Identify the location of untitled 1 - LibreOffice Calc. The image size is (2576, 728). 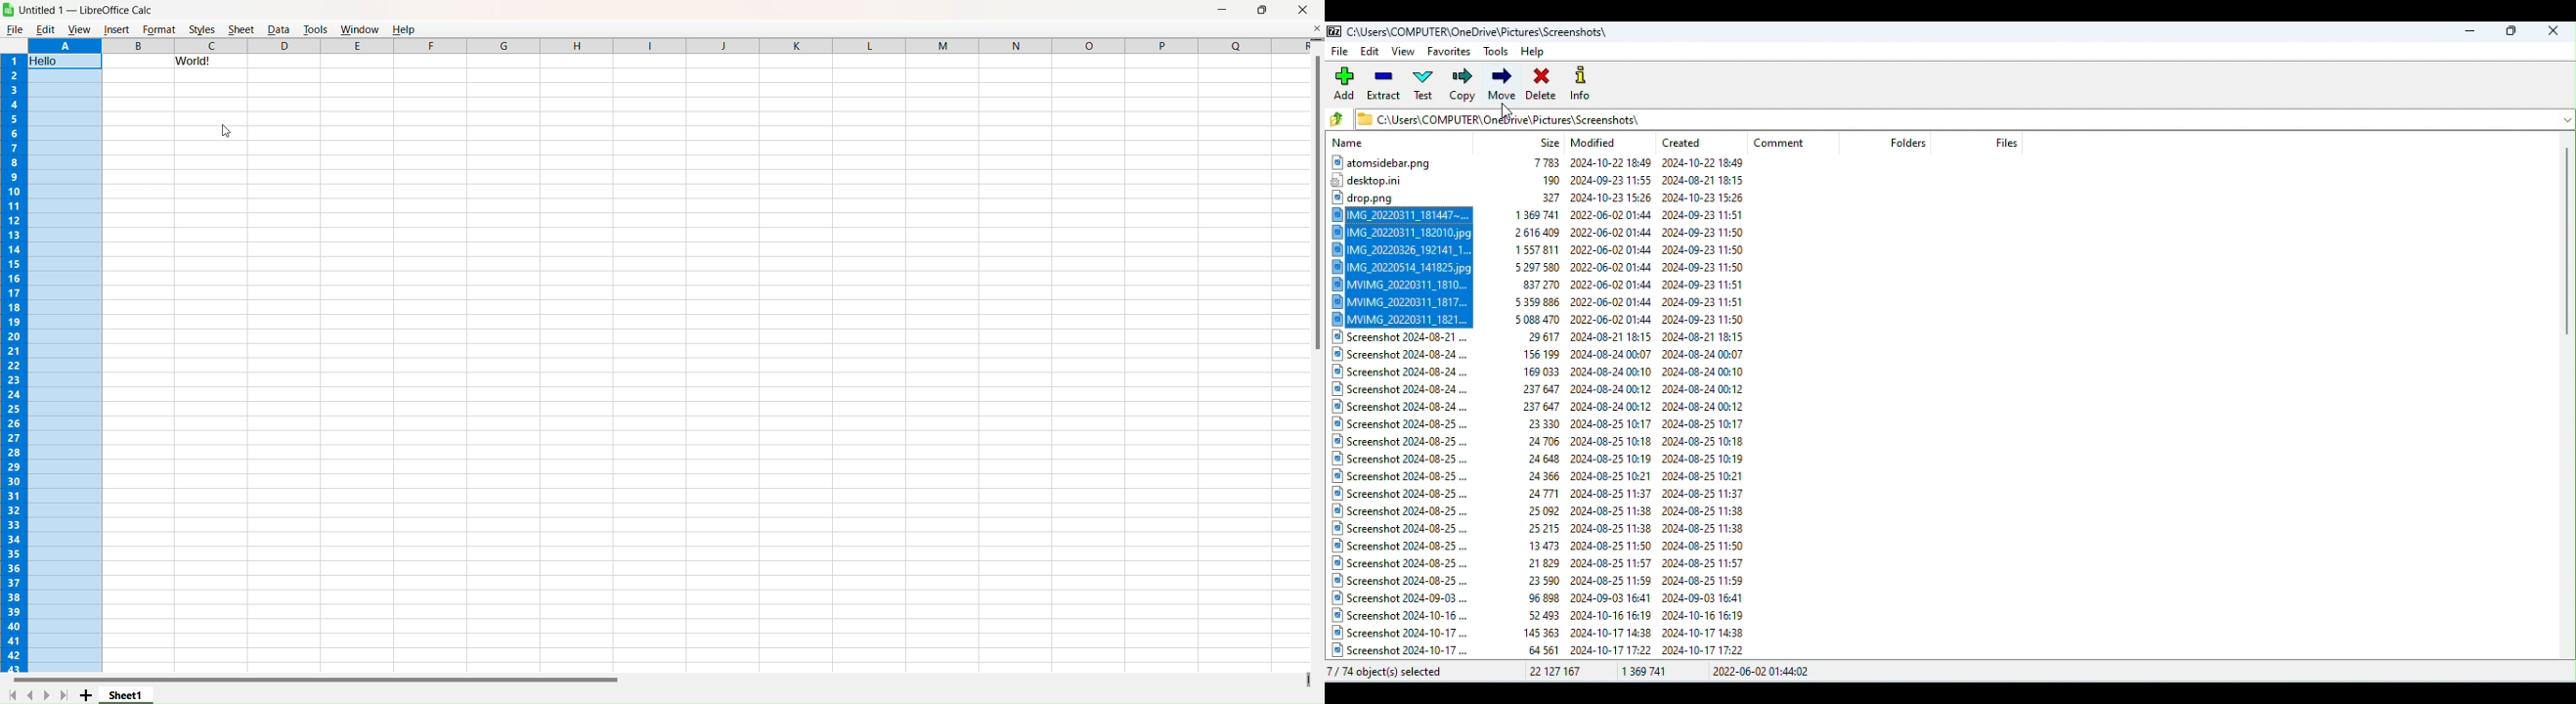
(92, 10).